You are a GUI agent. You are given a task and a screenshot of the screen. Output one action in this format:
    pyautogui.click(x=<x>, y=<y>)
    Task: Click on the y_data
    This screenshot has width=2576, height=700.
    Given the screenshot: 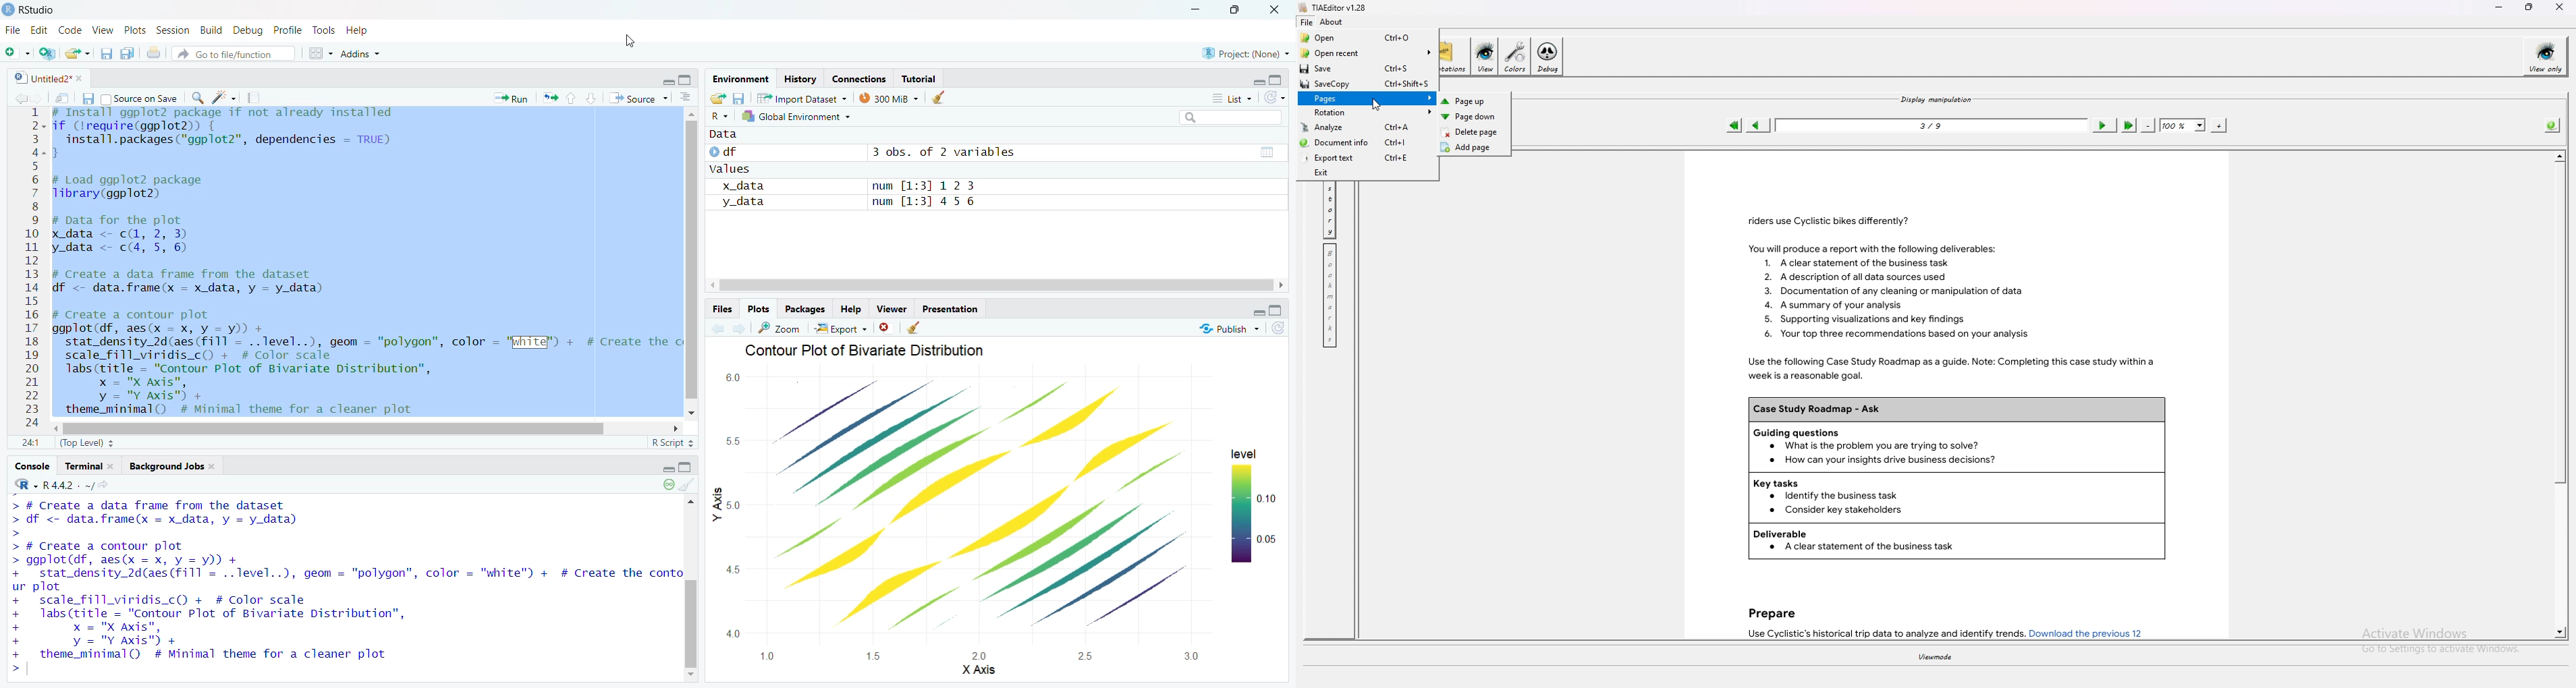 What is the action you would take?
    pyautogui.click(x=750, y=203)
    